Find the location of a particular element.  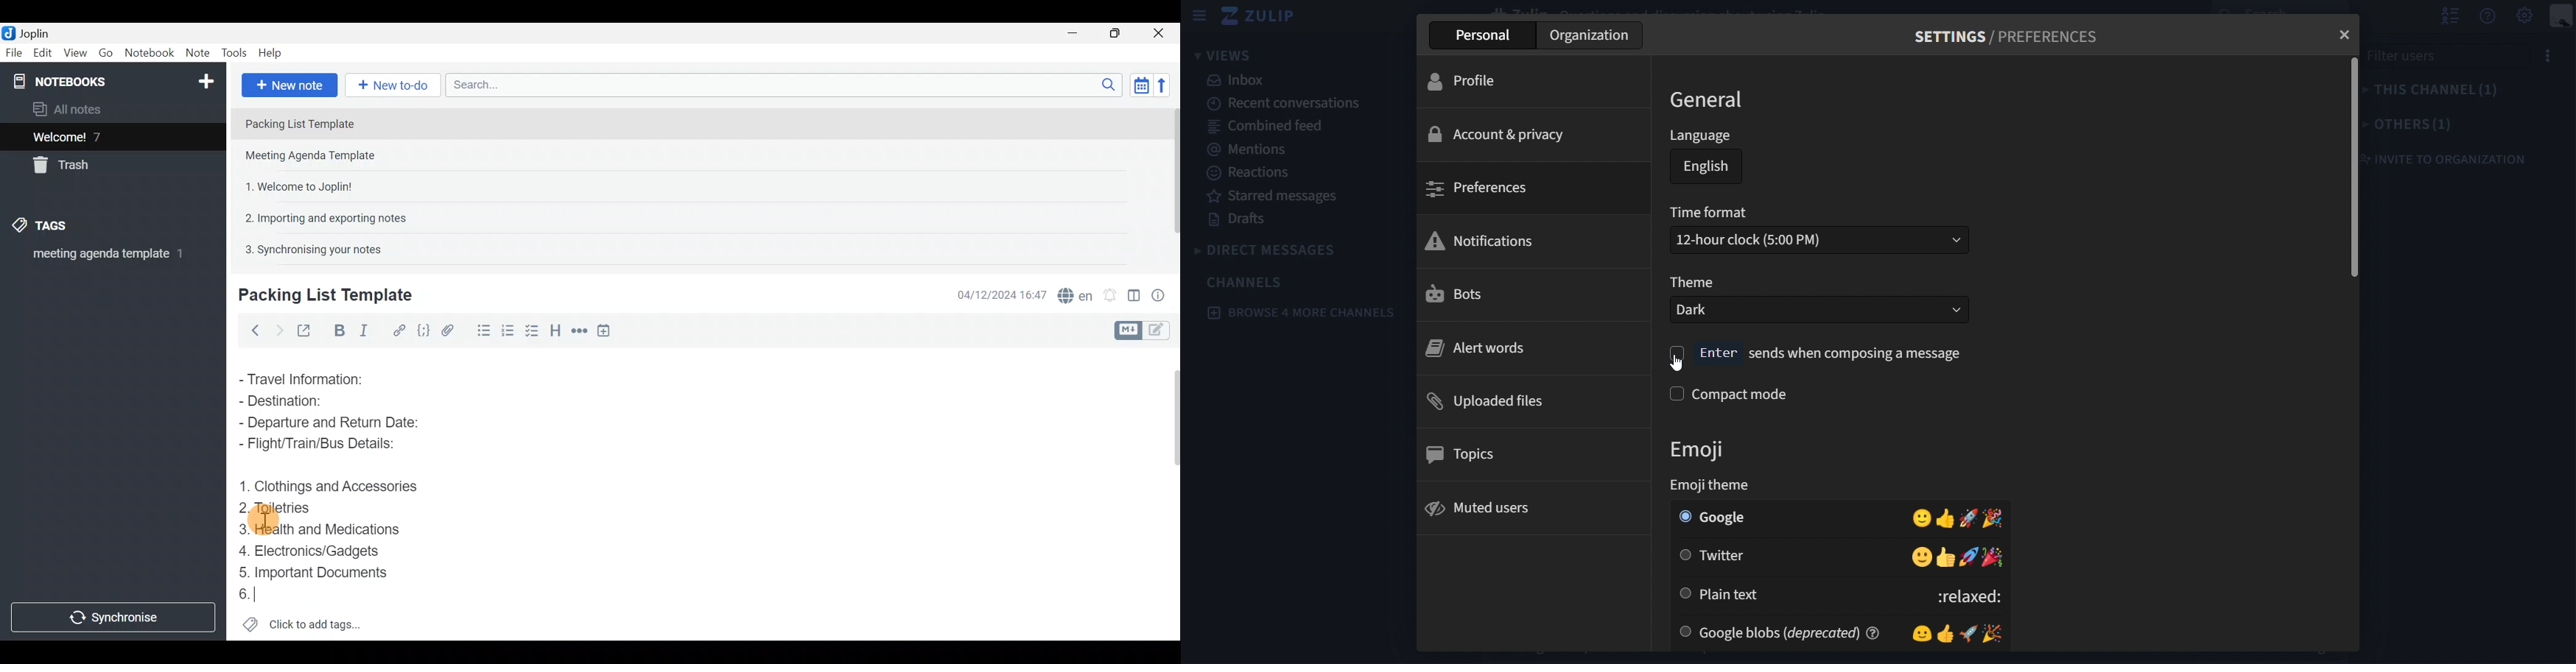

Cursor is located at coordinates (243, 593).